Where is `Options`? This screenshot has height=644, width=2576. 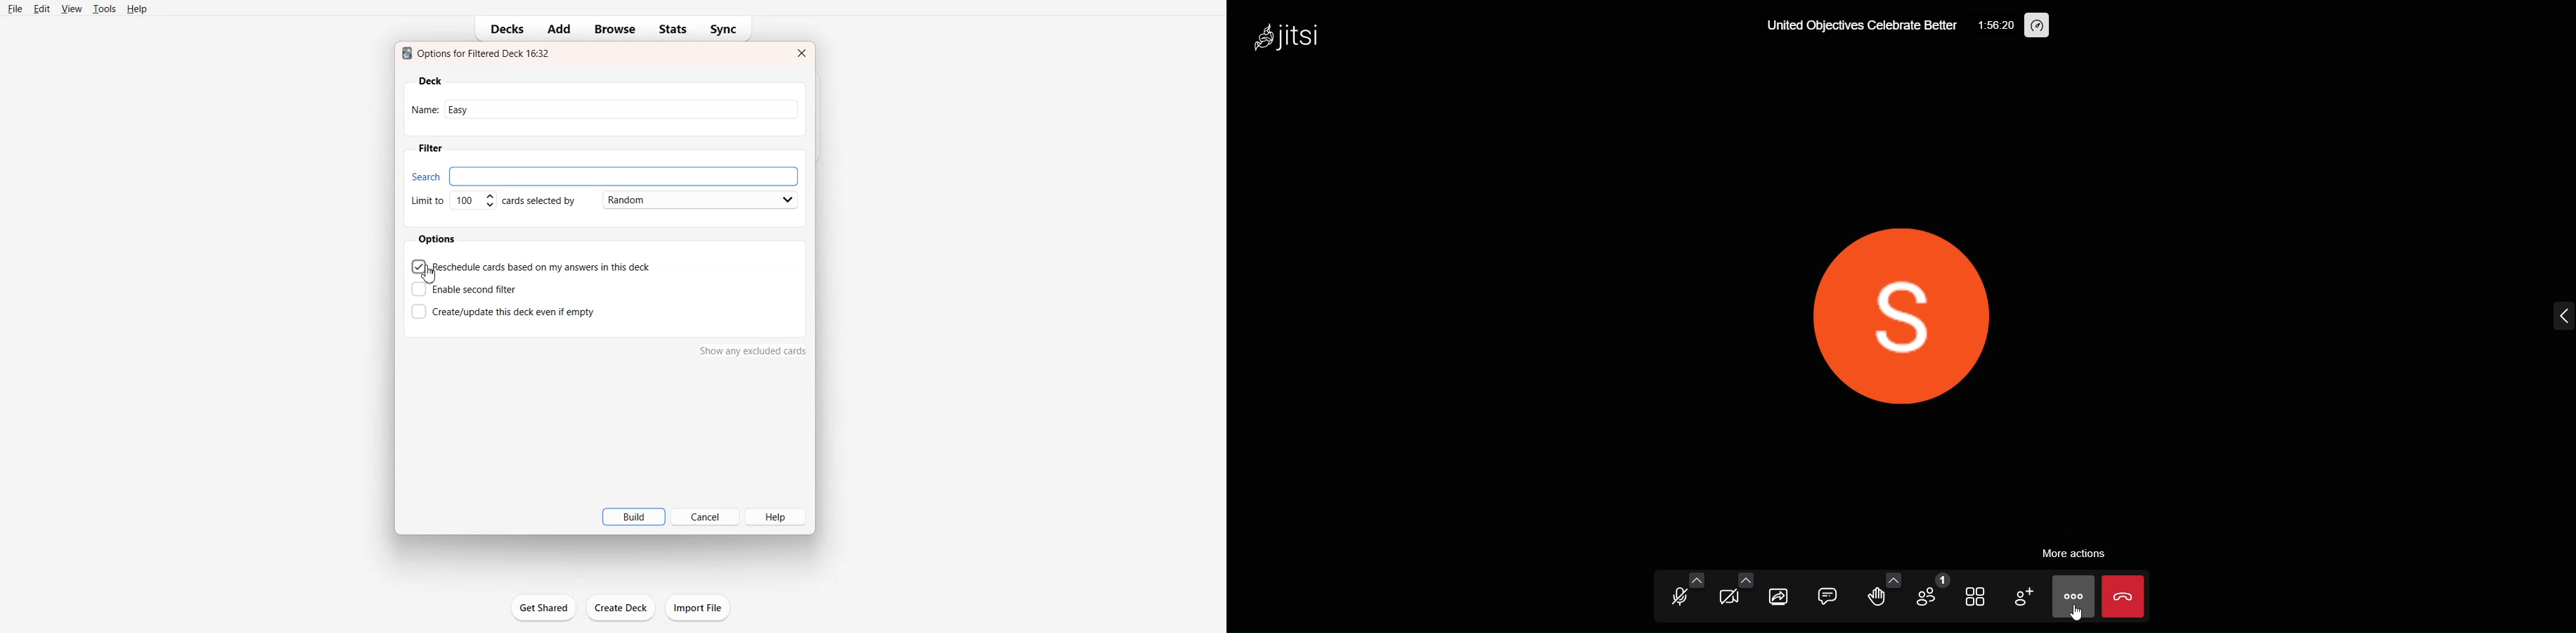
Options is located at coordinates (439, 239).